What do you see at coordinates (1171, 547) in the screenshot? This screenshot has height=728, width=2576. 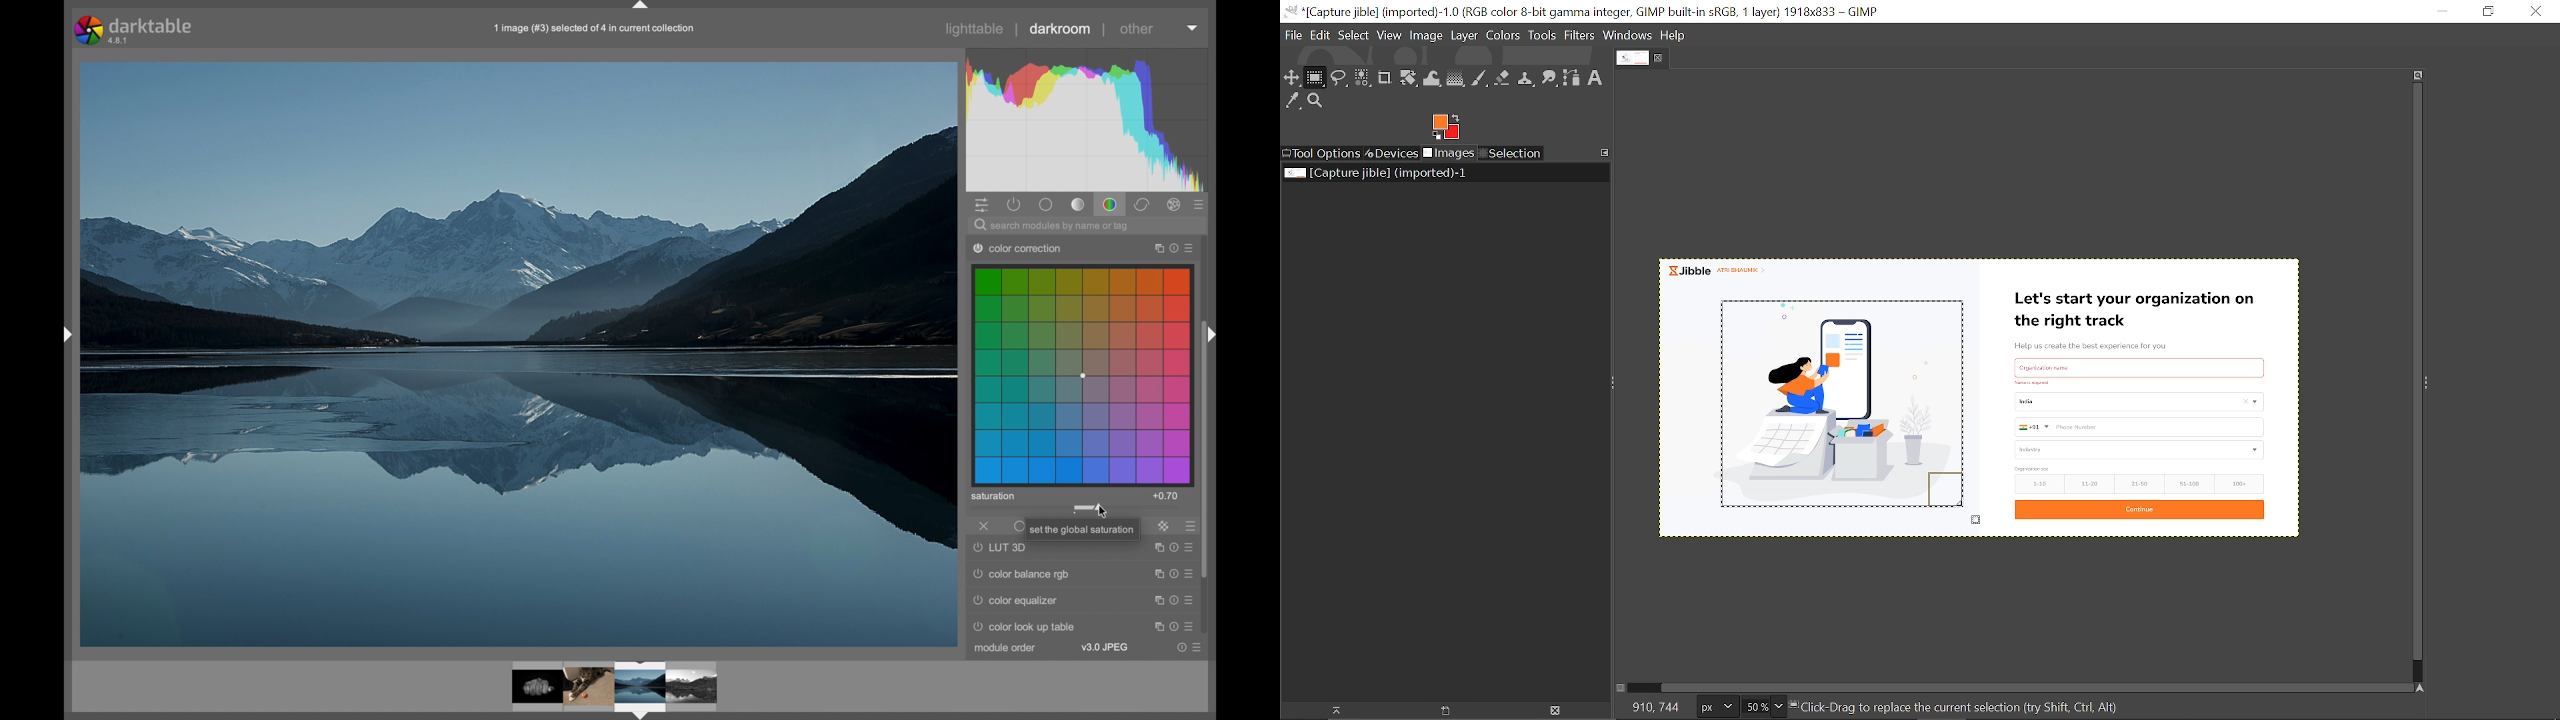 I see `options` at bounding box center [1171, 547].